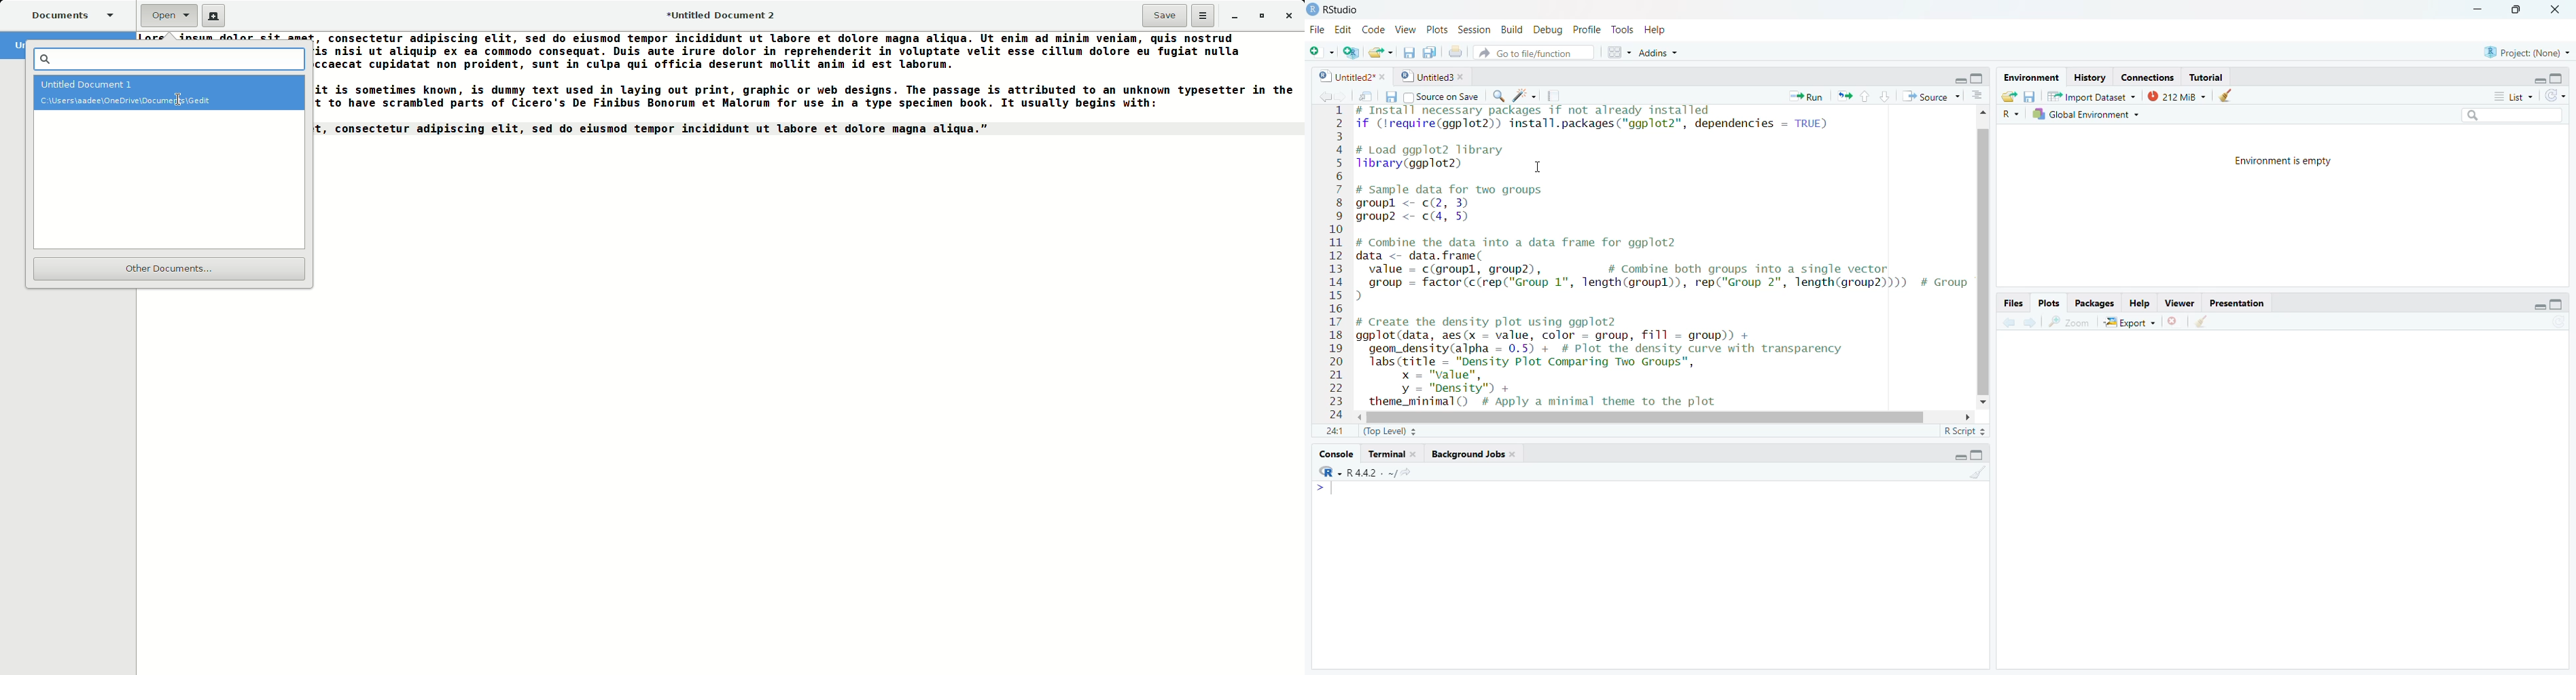 This screenshot has height=700, width=2576. I want to click on new file, so click(1321, 50).